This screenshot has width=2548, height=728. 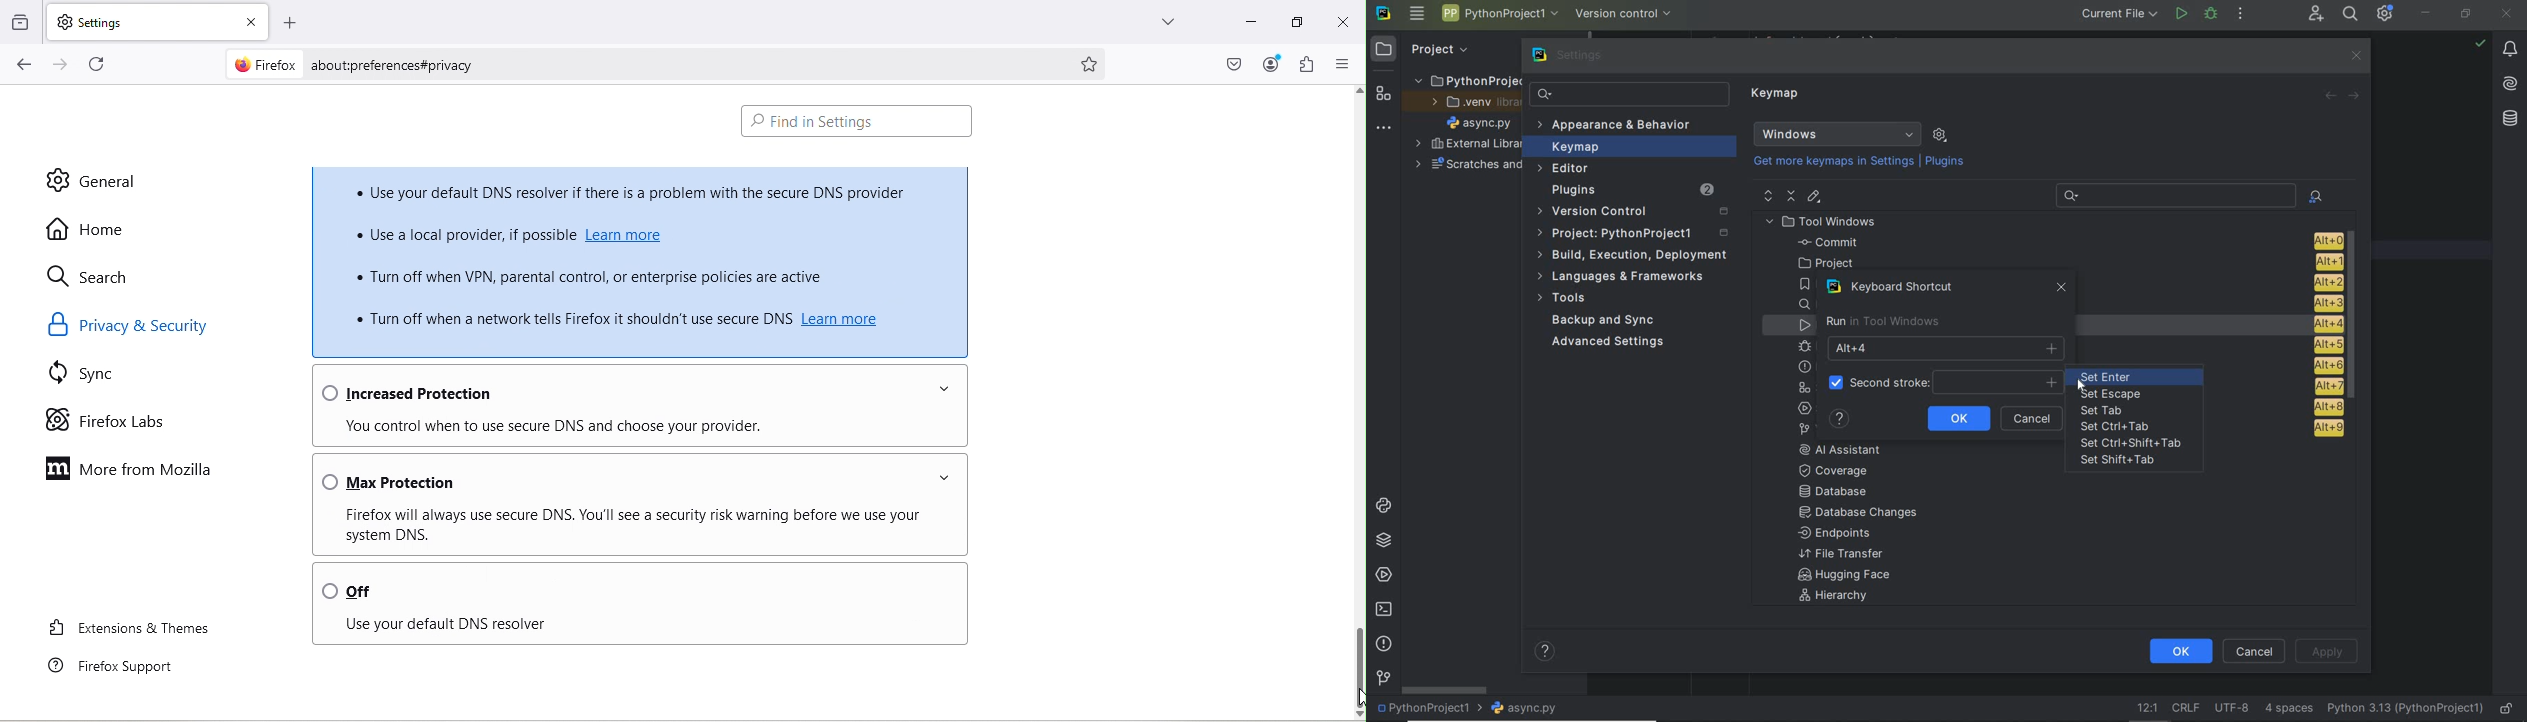 What do you see at coordinates (1356, 654) in the screenshot?
I see `Horizontal sroll bar` at bounding box center [1356, 654].